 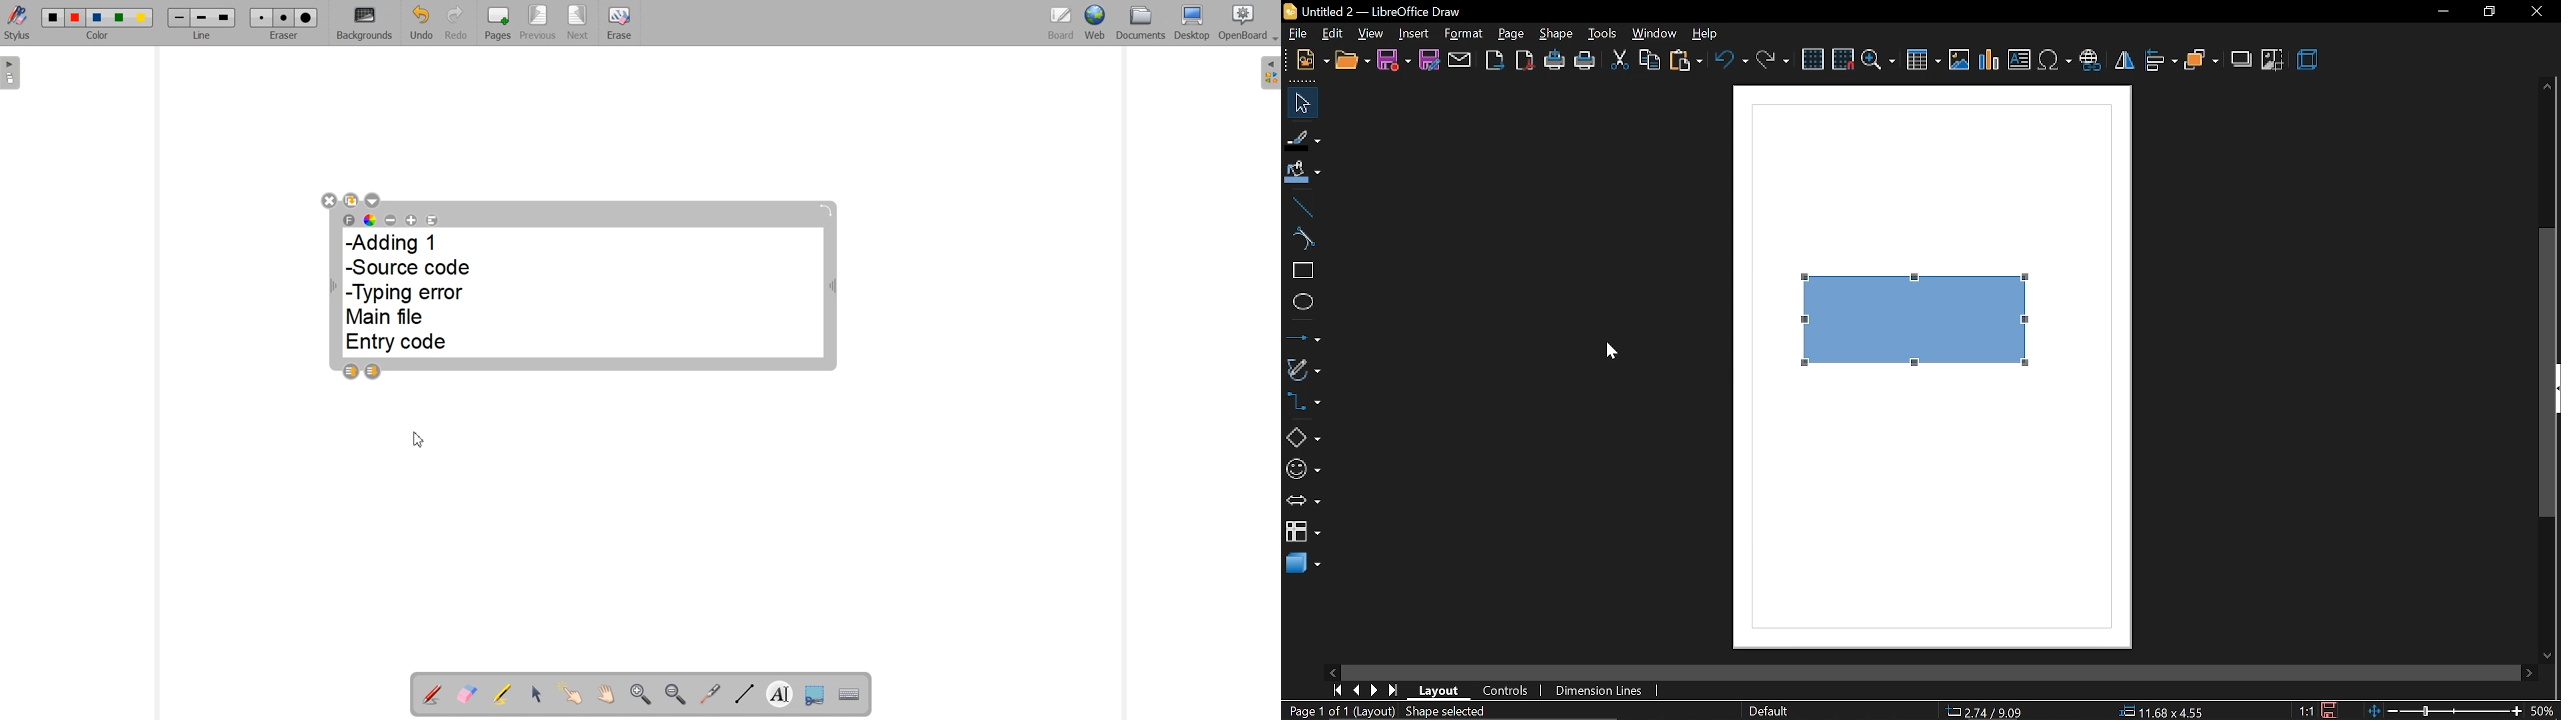 What do you see at coordinates (1301, 437) in the screenshot?
I see `basic shapes` at bounding box center [1301, 437].